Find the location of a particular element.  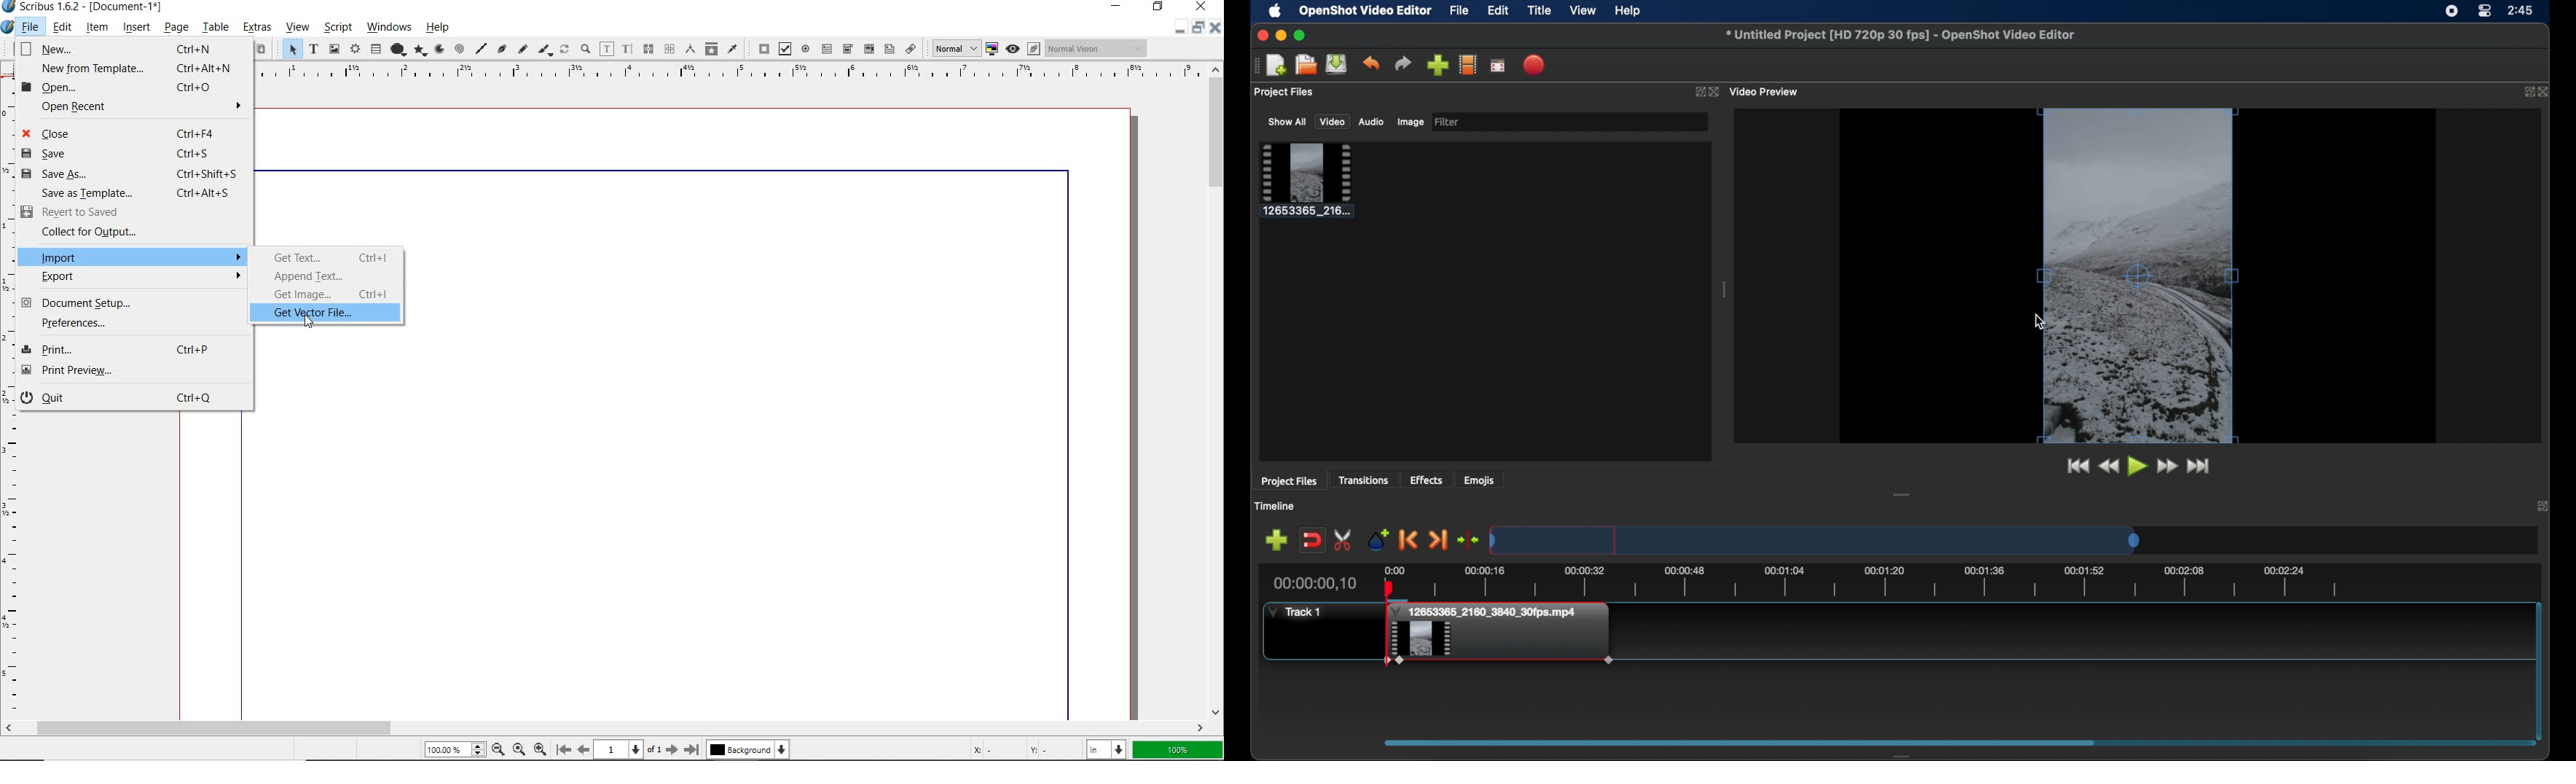

1 of 1 is located at coordinates (628, 750).